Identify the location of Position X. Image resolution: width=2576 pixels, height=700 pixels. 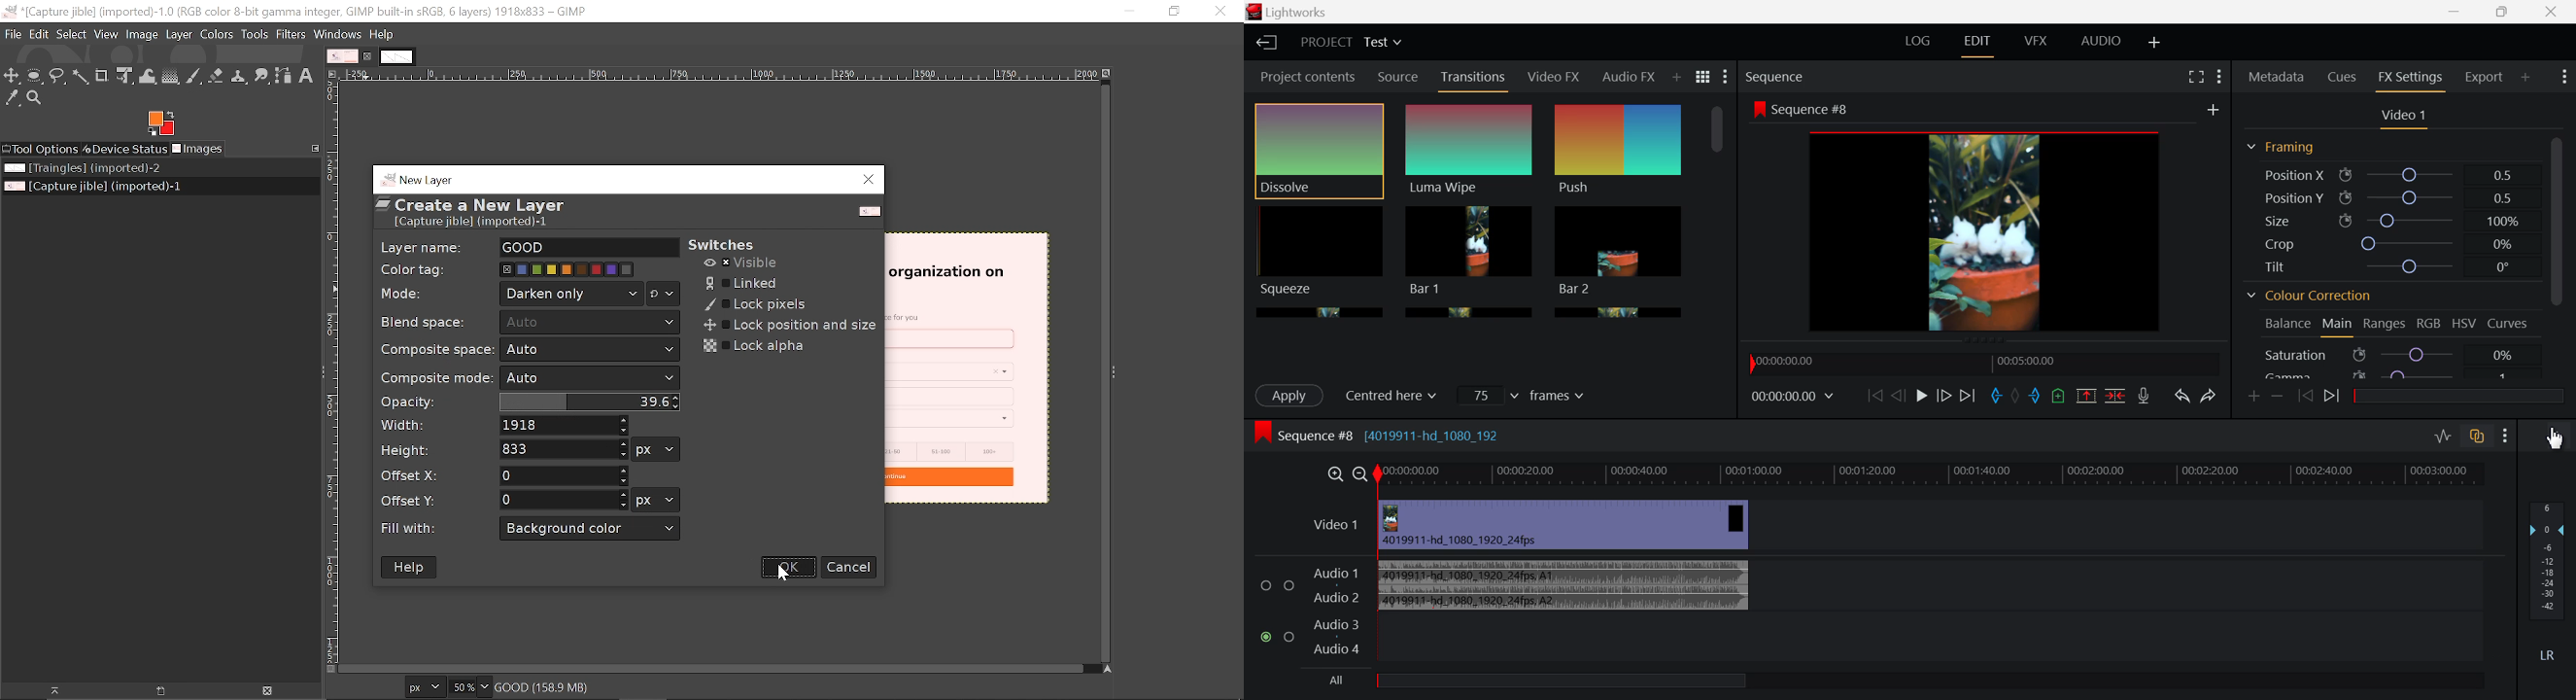
(2390, 174).